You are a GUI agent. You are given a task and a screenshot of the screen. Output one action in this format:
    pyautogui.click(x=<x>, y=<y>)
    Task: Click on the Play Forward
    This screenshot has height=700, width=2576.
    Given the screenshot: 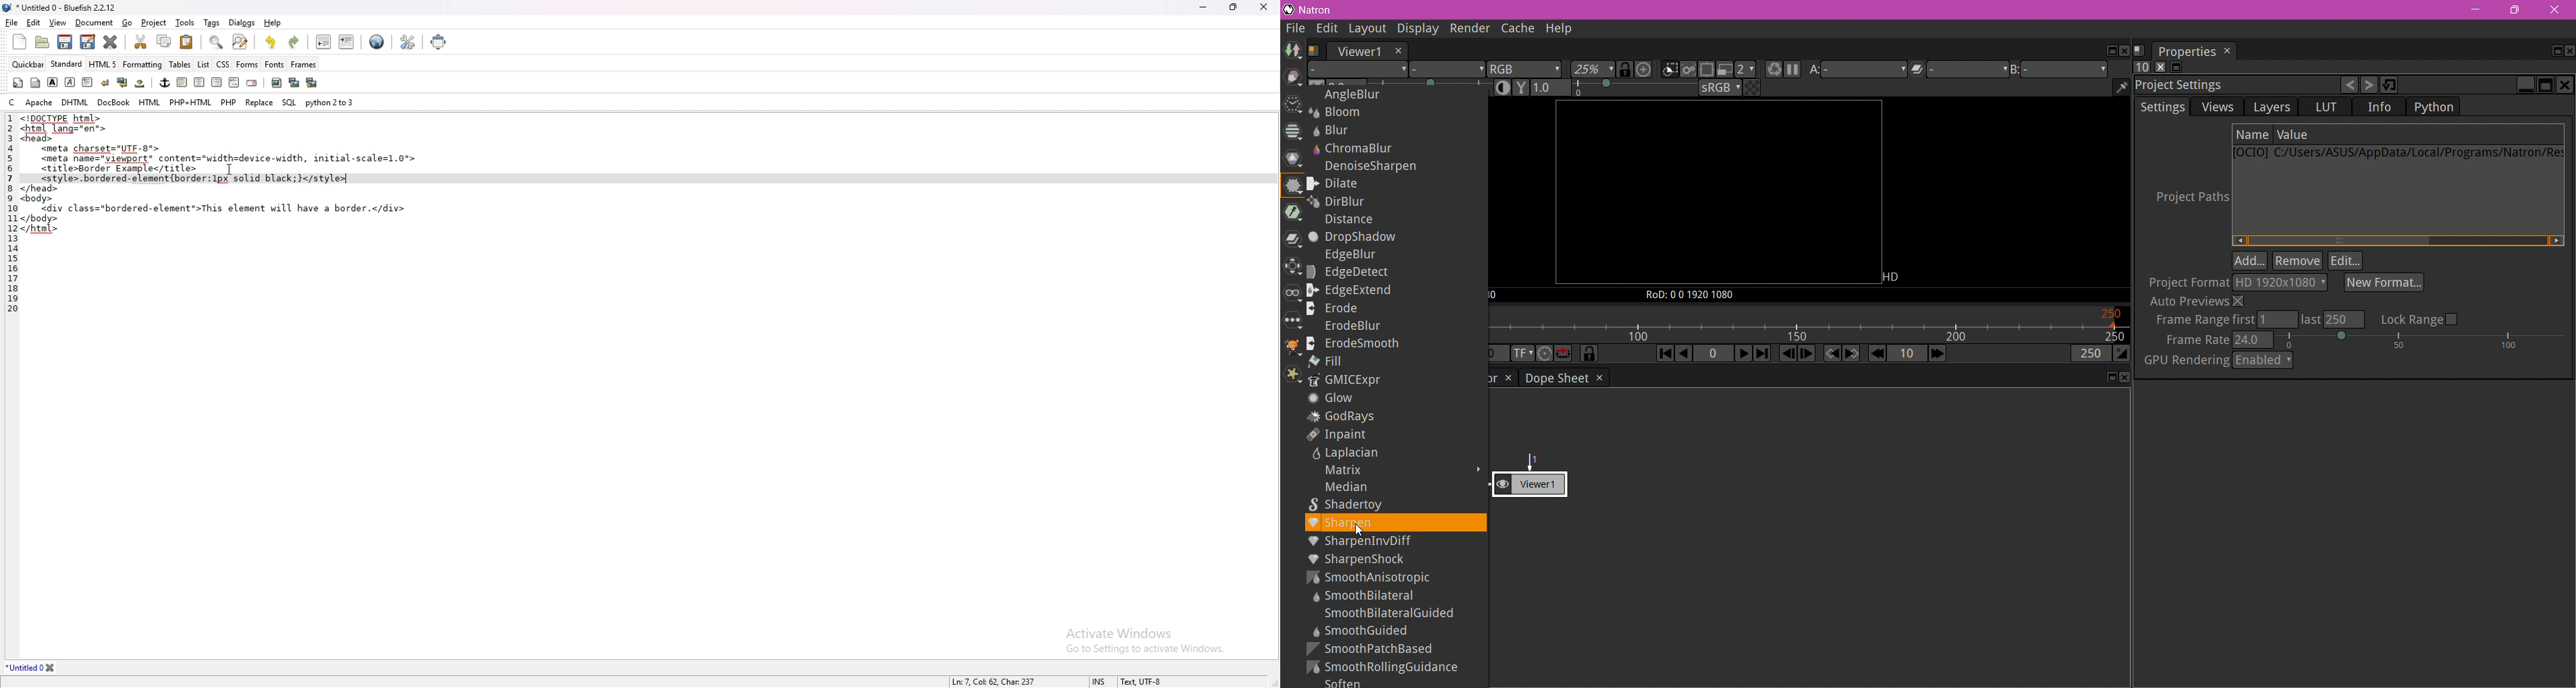 What is the action you would take?
    pyautogui.click(x=1742, y=353)
    